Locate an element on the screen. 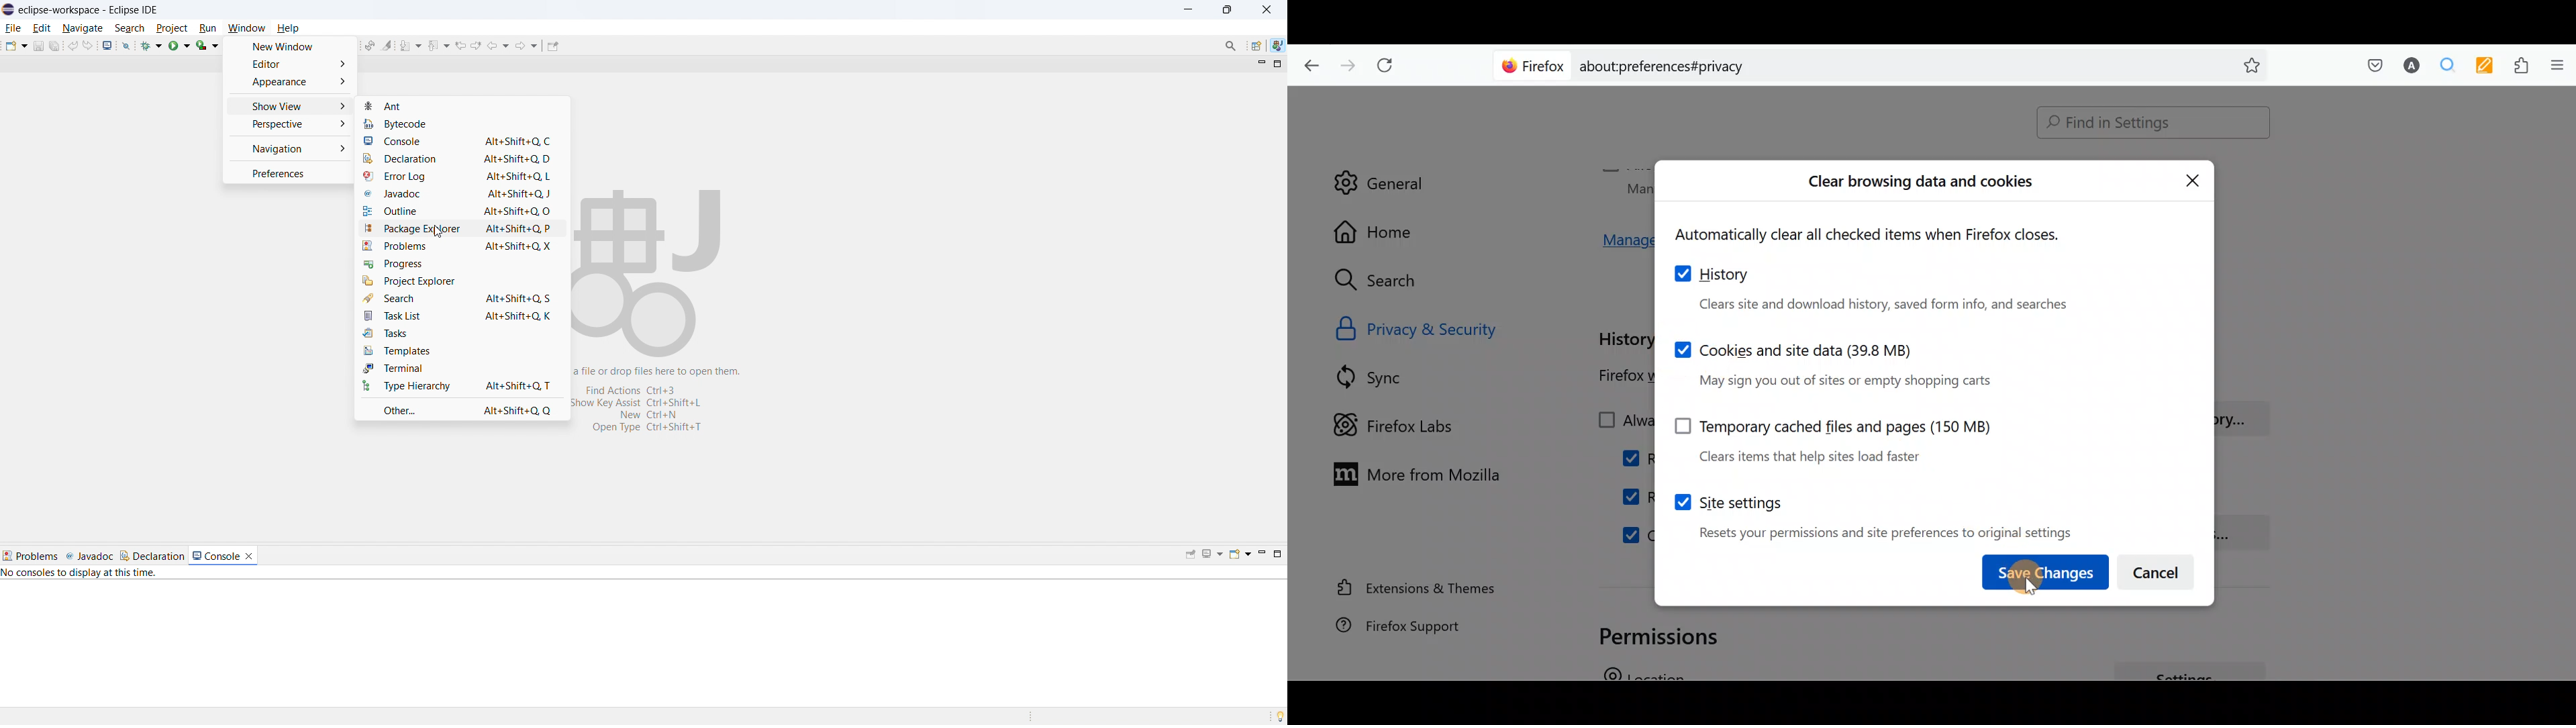 The image size is (2576, 728). toggle ant mark occurances is located at coordinates (387, 44).